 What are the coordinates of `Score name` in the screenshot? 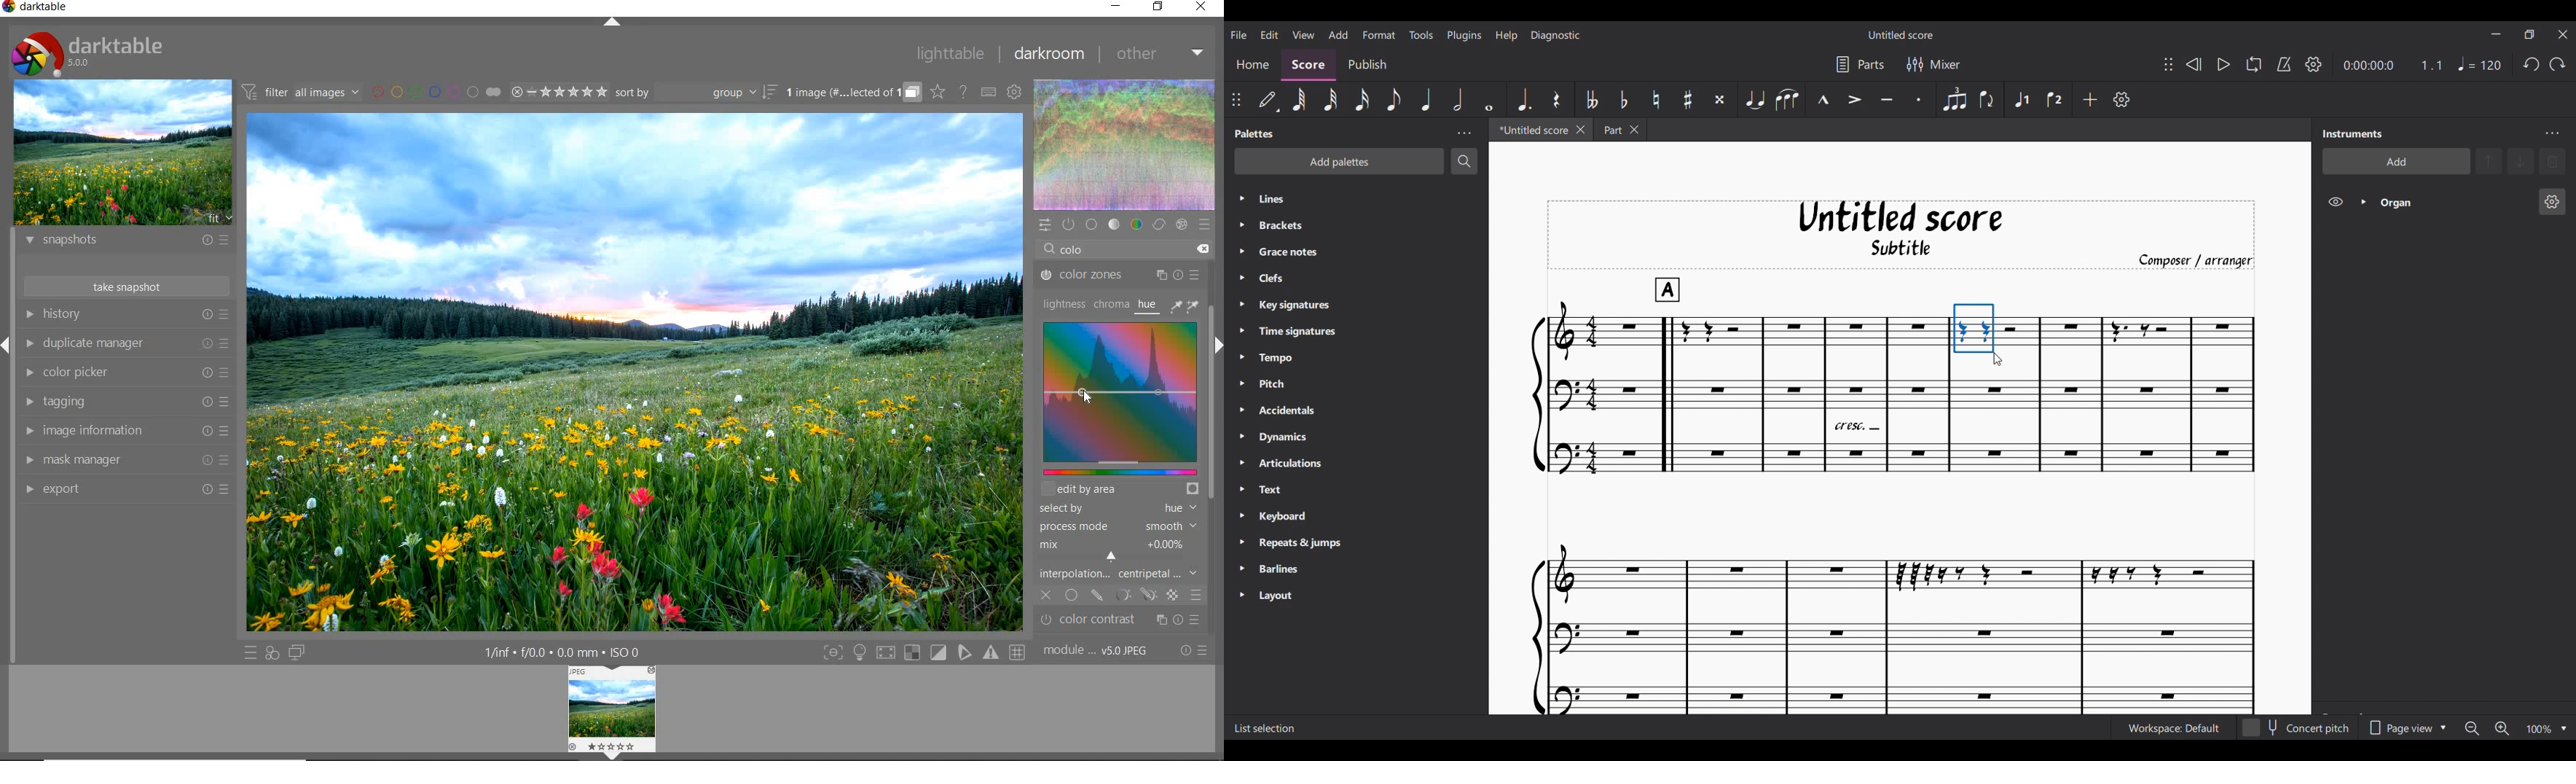 It's located at (1902, 34).